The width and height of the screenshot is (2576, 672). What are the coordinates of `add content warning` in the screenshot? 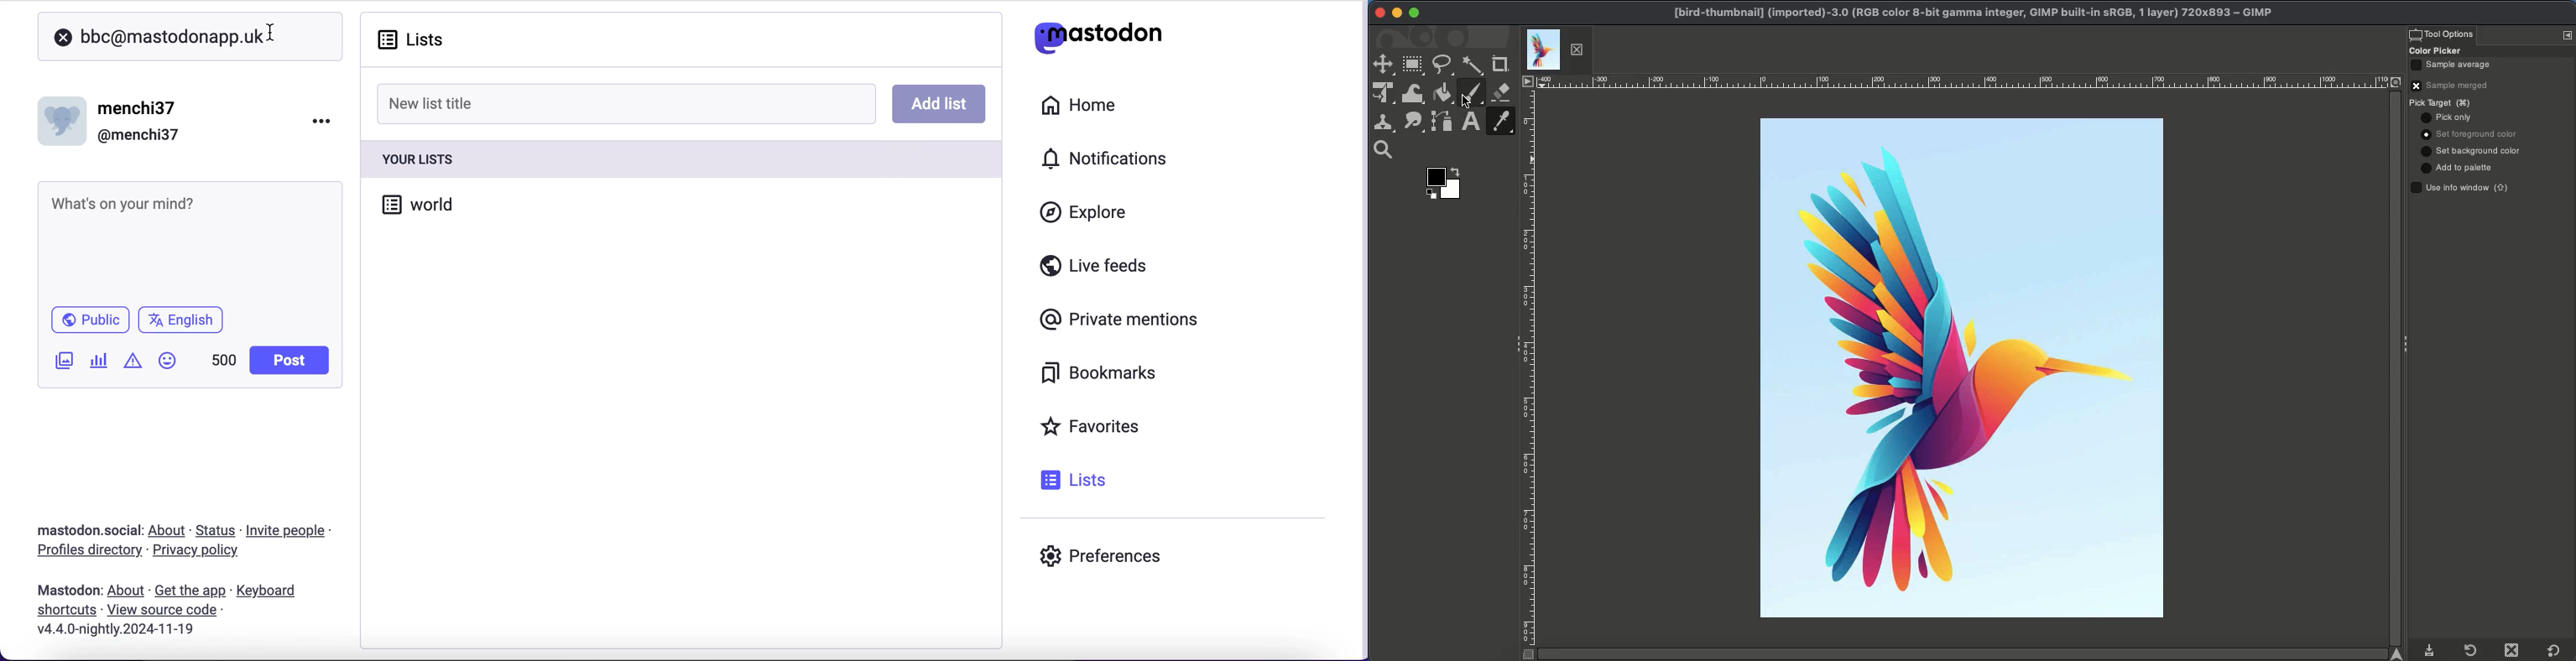 It's located at (135, 362).